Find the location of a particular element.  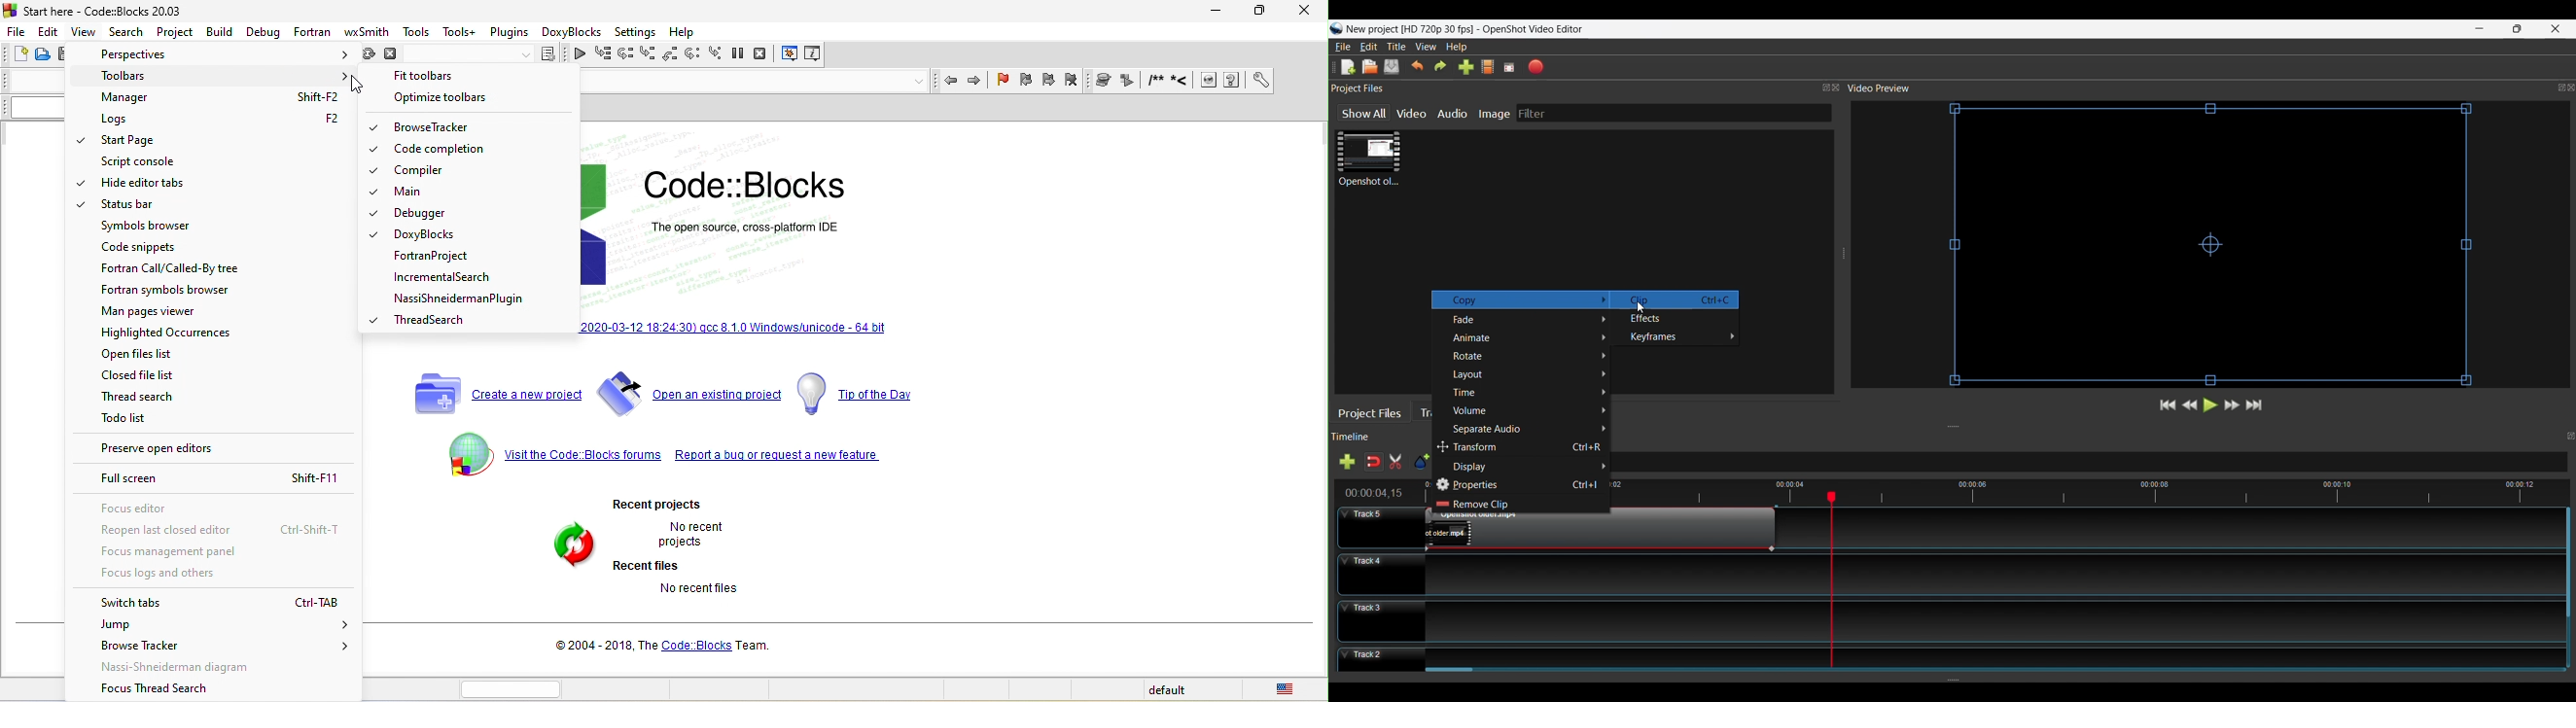

jump is located at coordinates (222, 626).